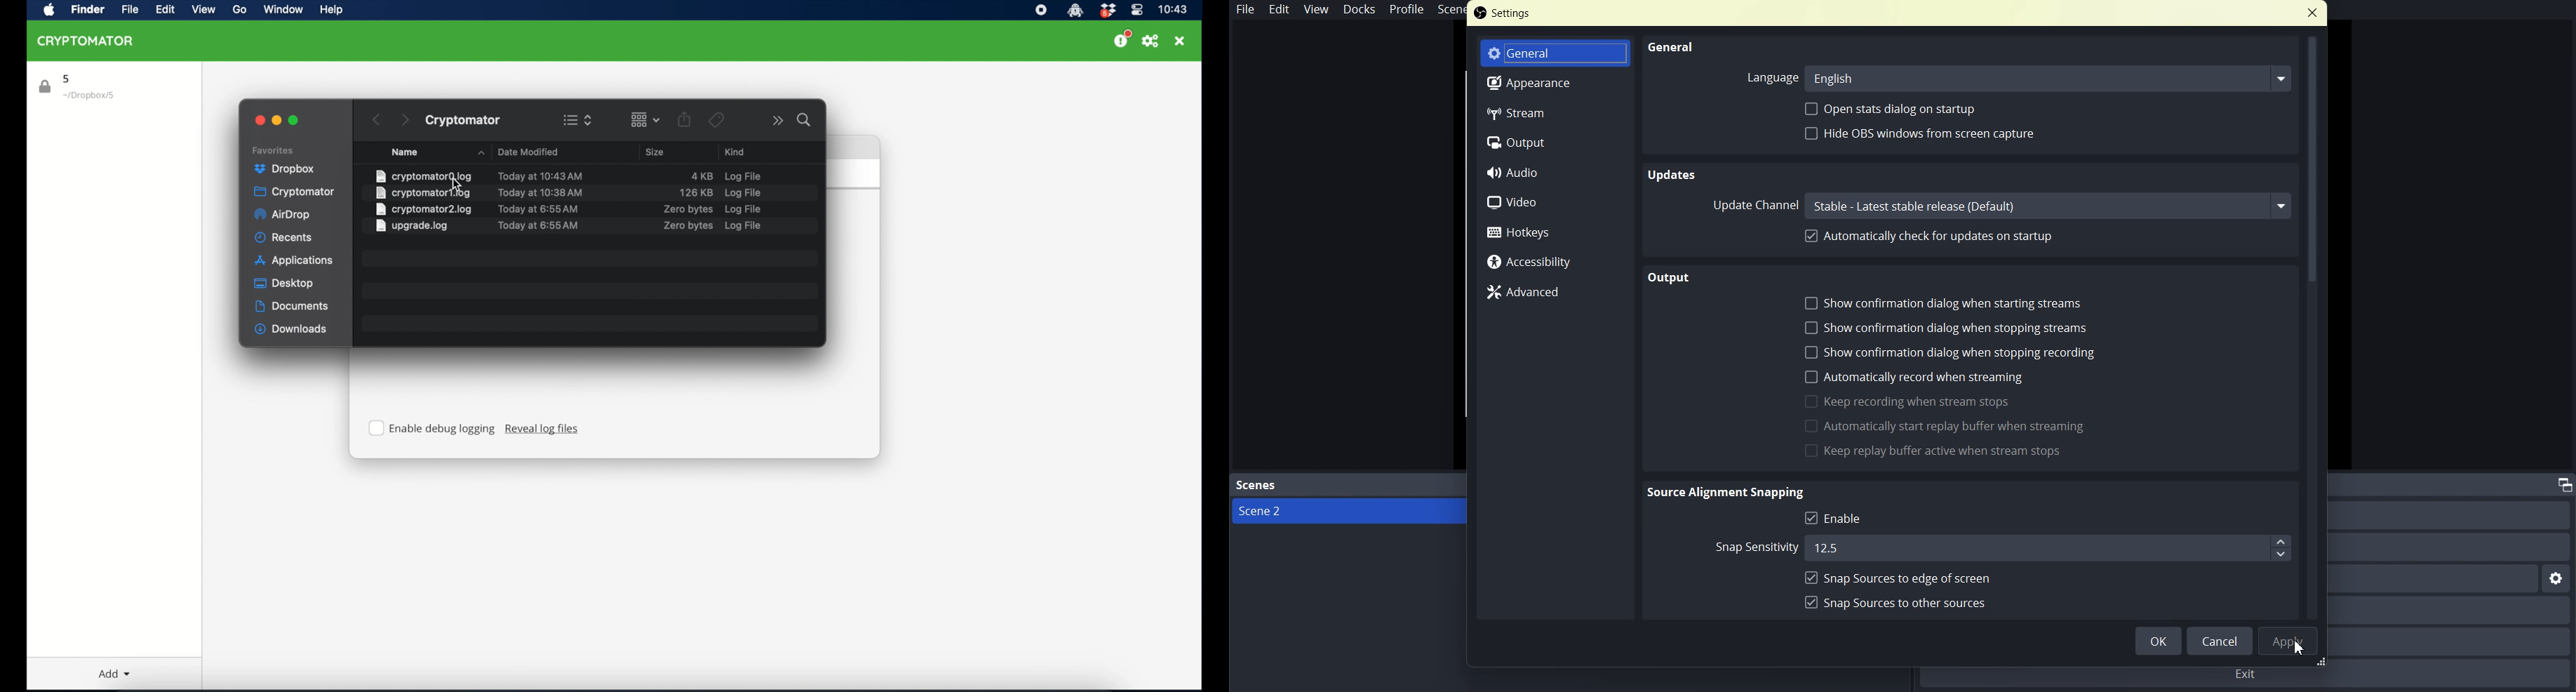 The image size is (2576, 700). I want to click on Open stats dialogue on startup, so click(1896, 108).